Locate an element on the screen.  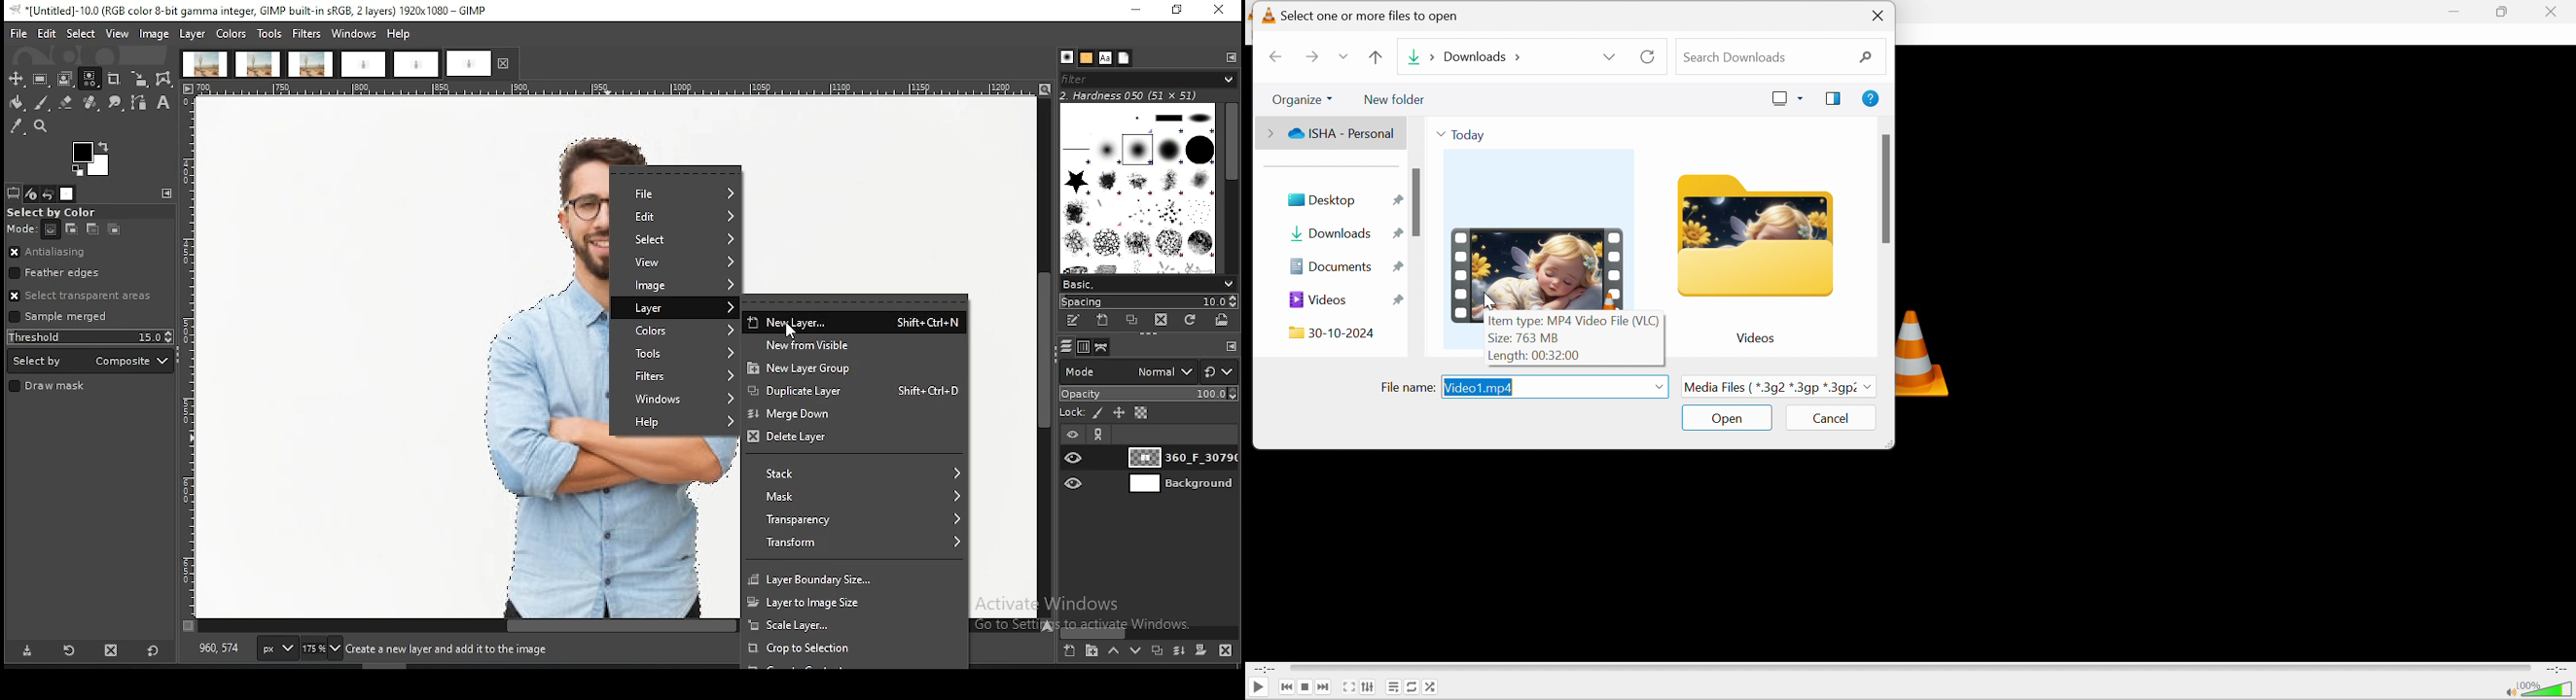
Show extended settings is located at coordinates (1370, 687).